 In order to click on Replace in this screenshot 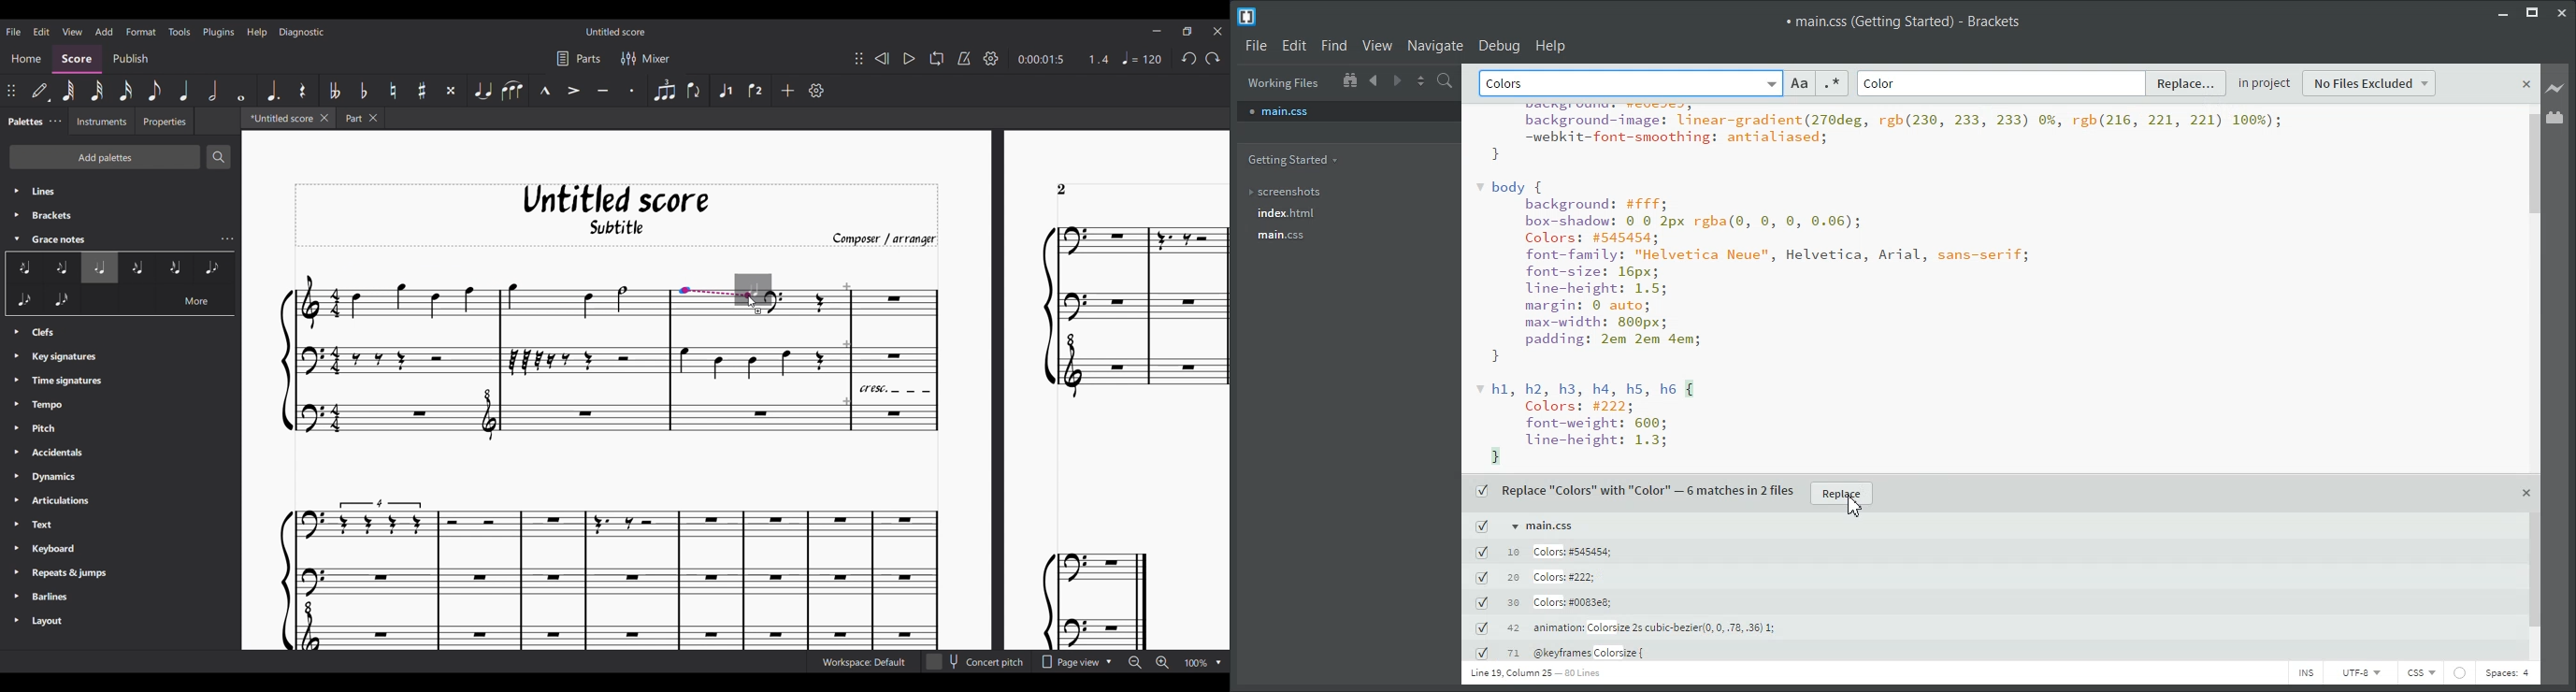, I will do `click(2188, 82)`.